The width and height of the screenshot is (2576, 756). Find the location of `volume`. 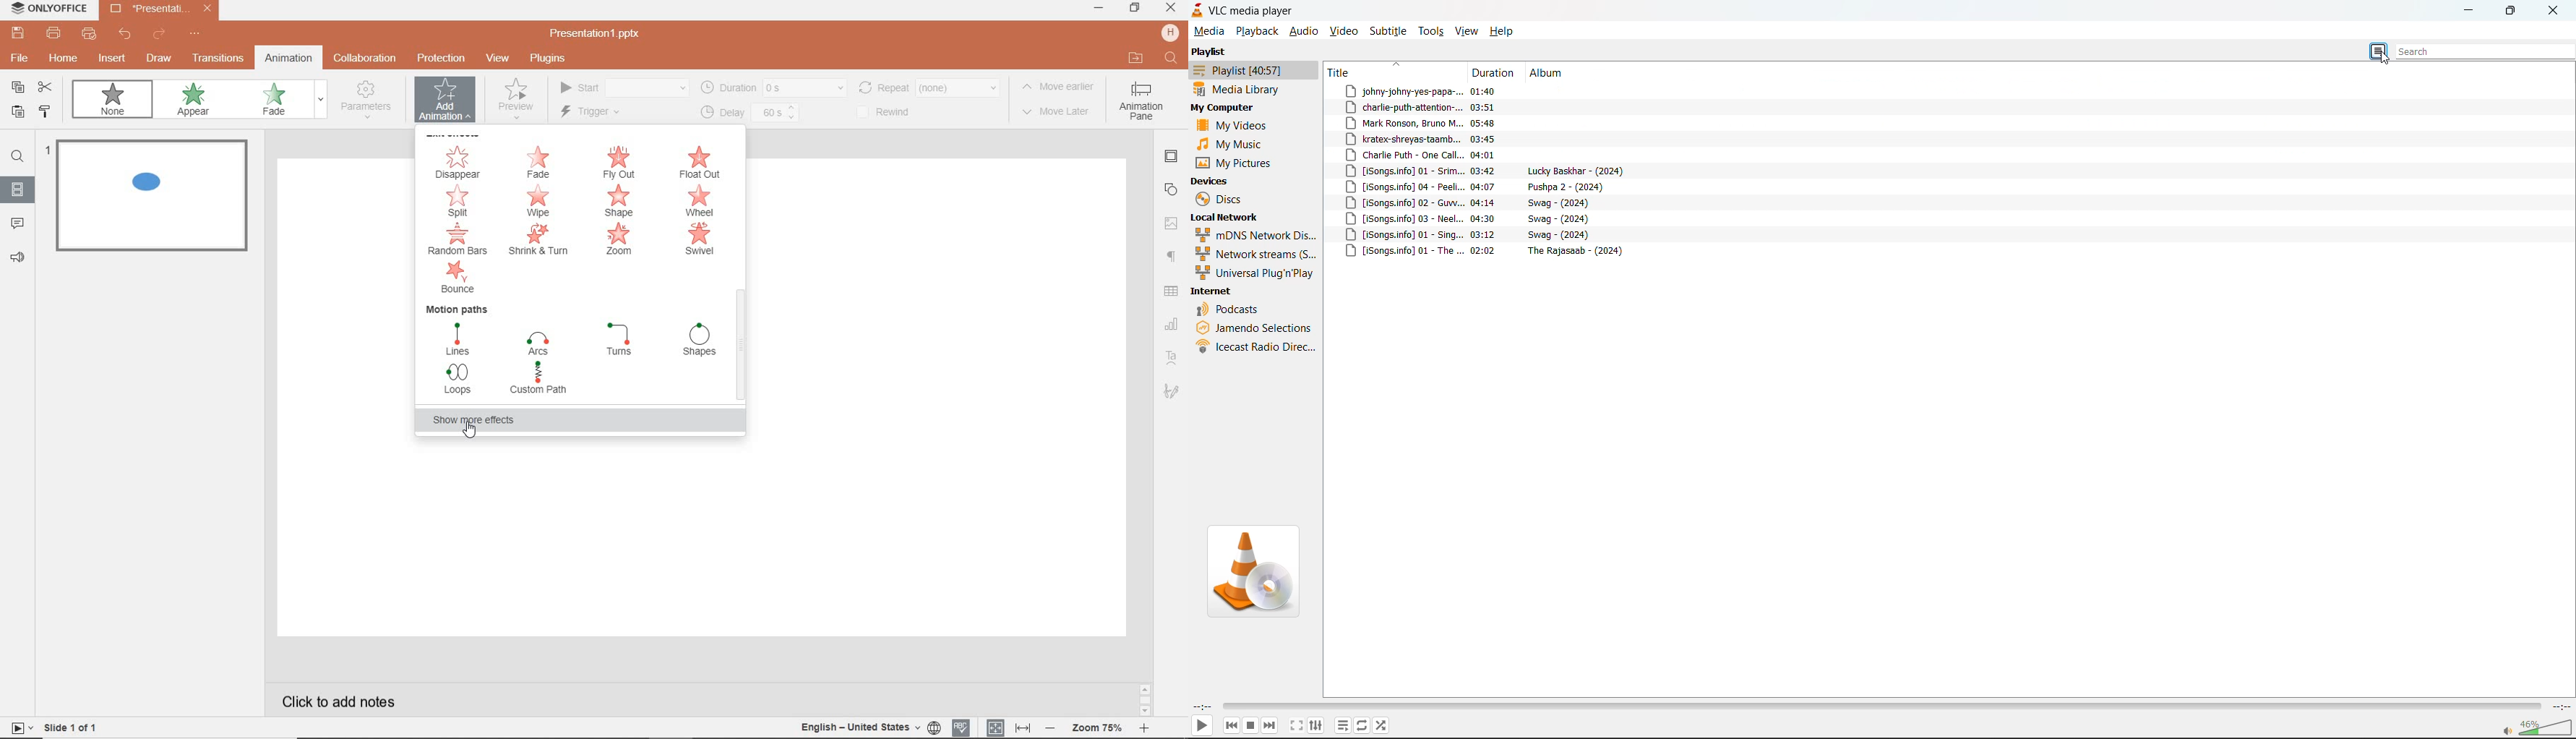

volume is located at coordinates (2536, 728).